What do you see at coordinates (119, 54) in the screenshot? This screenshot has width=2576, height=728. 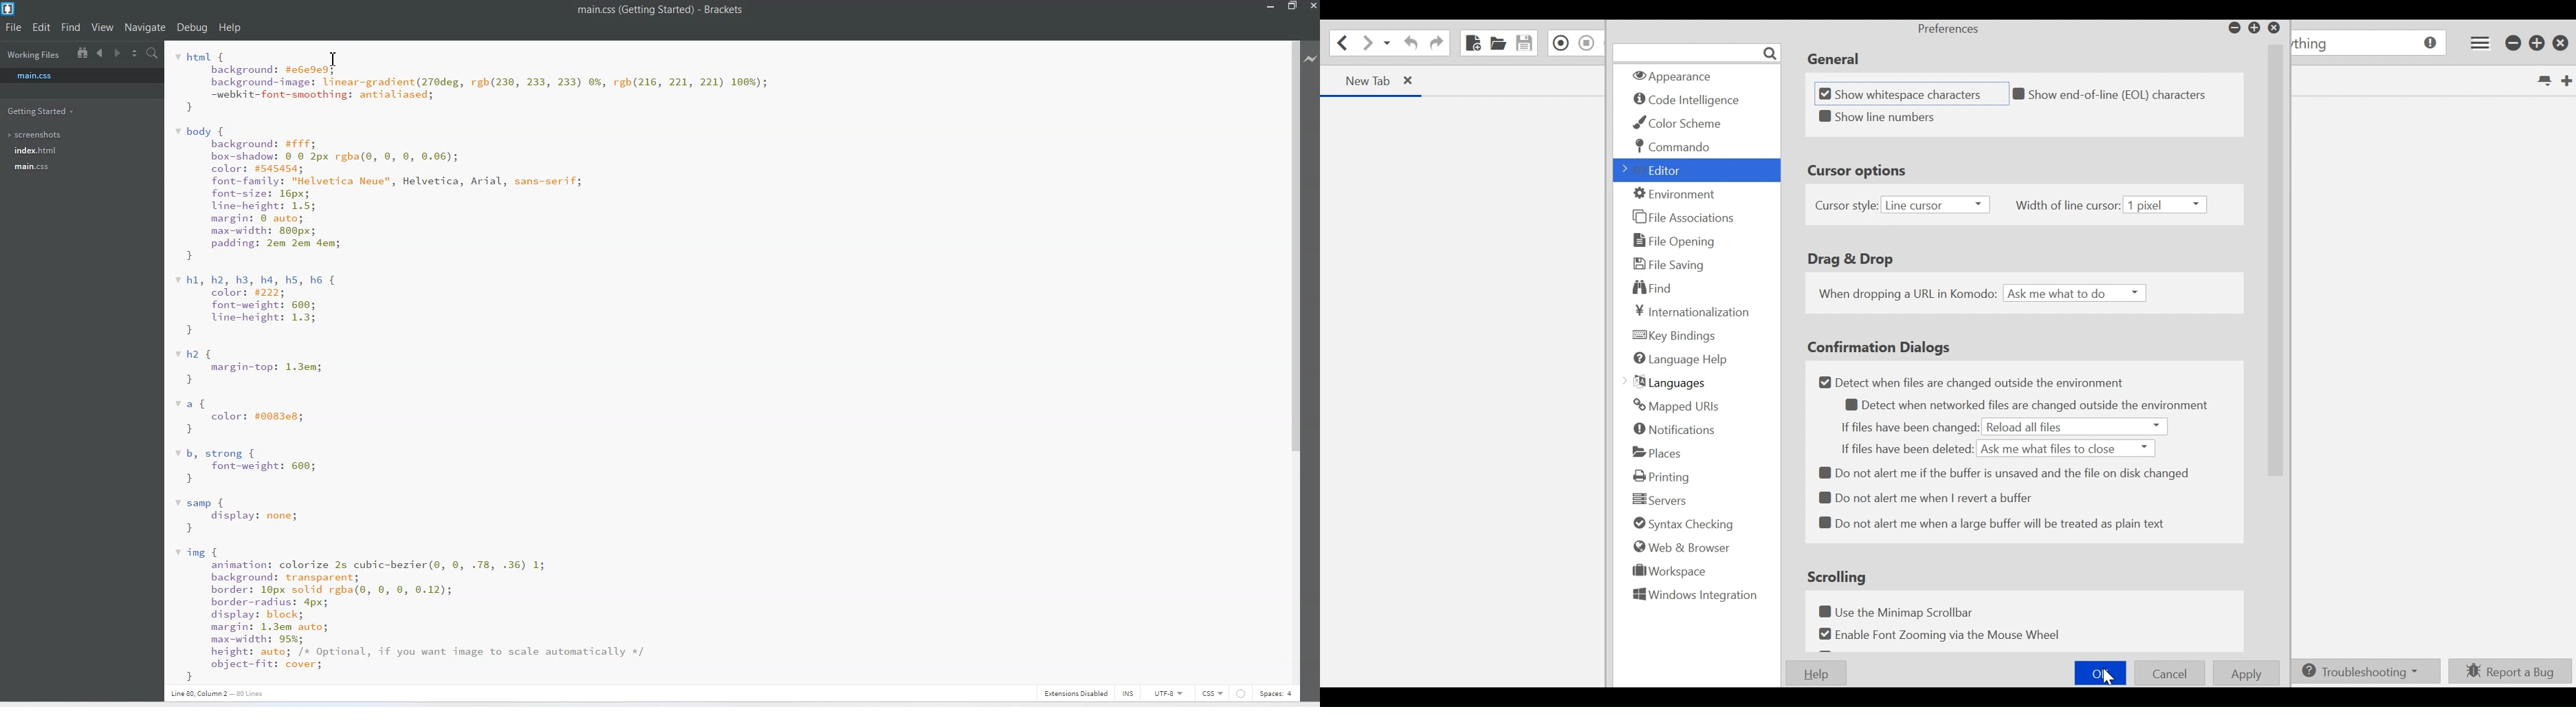 I see `Navigate to Forward` at bounding box center [119, 54].